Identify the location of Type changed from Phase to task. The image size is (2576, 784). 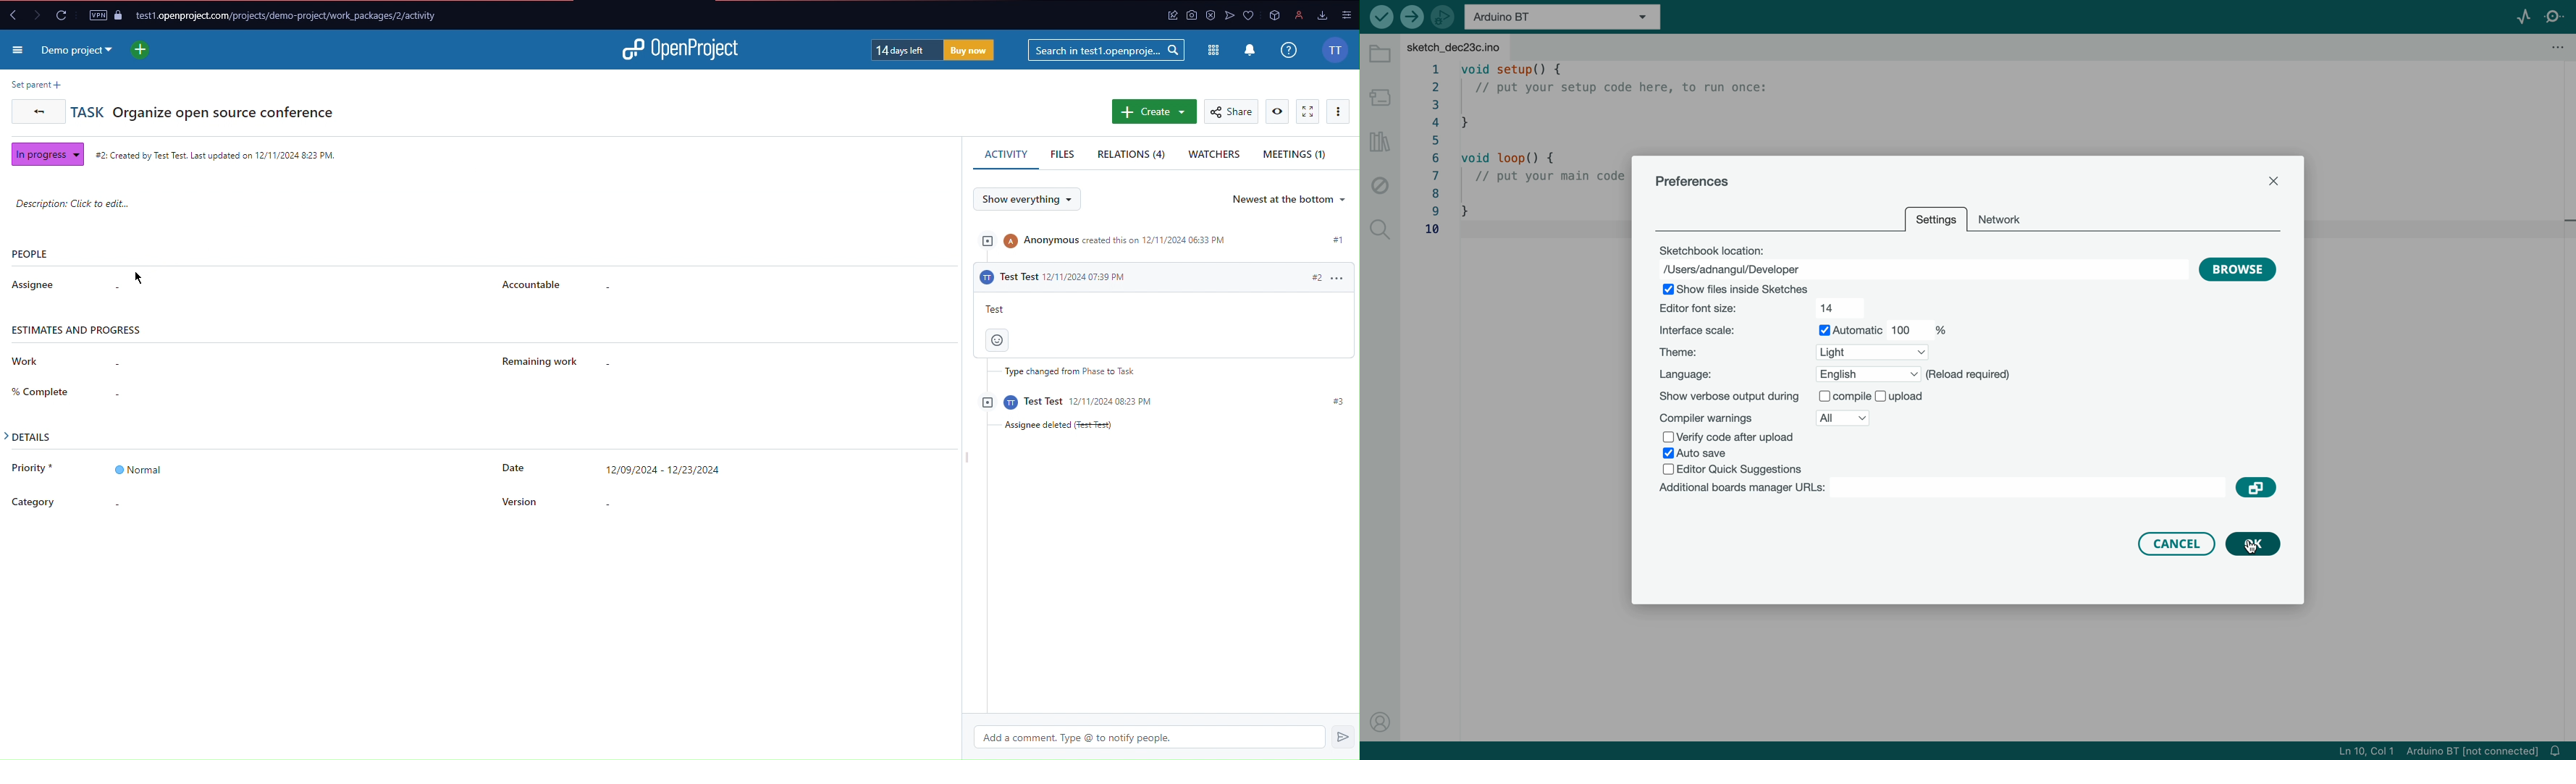
(1061, 372).